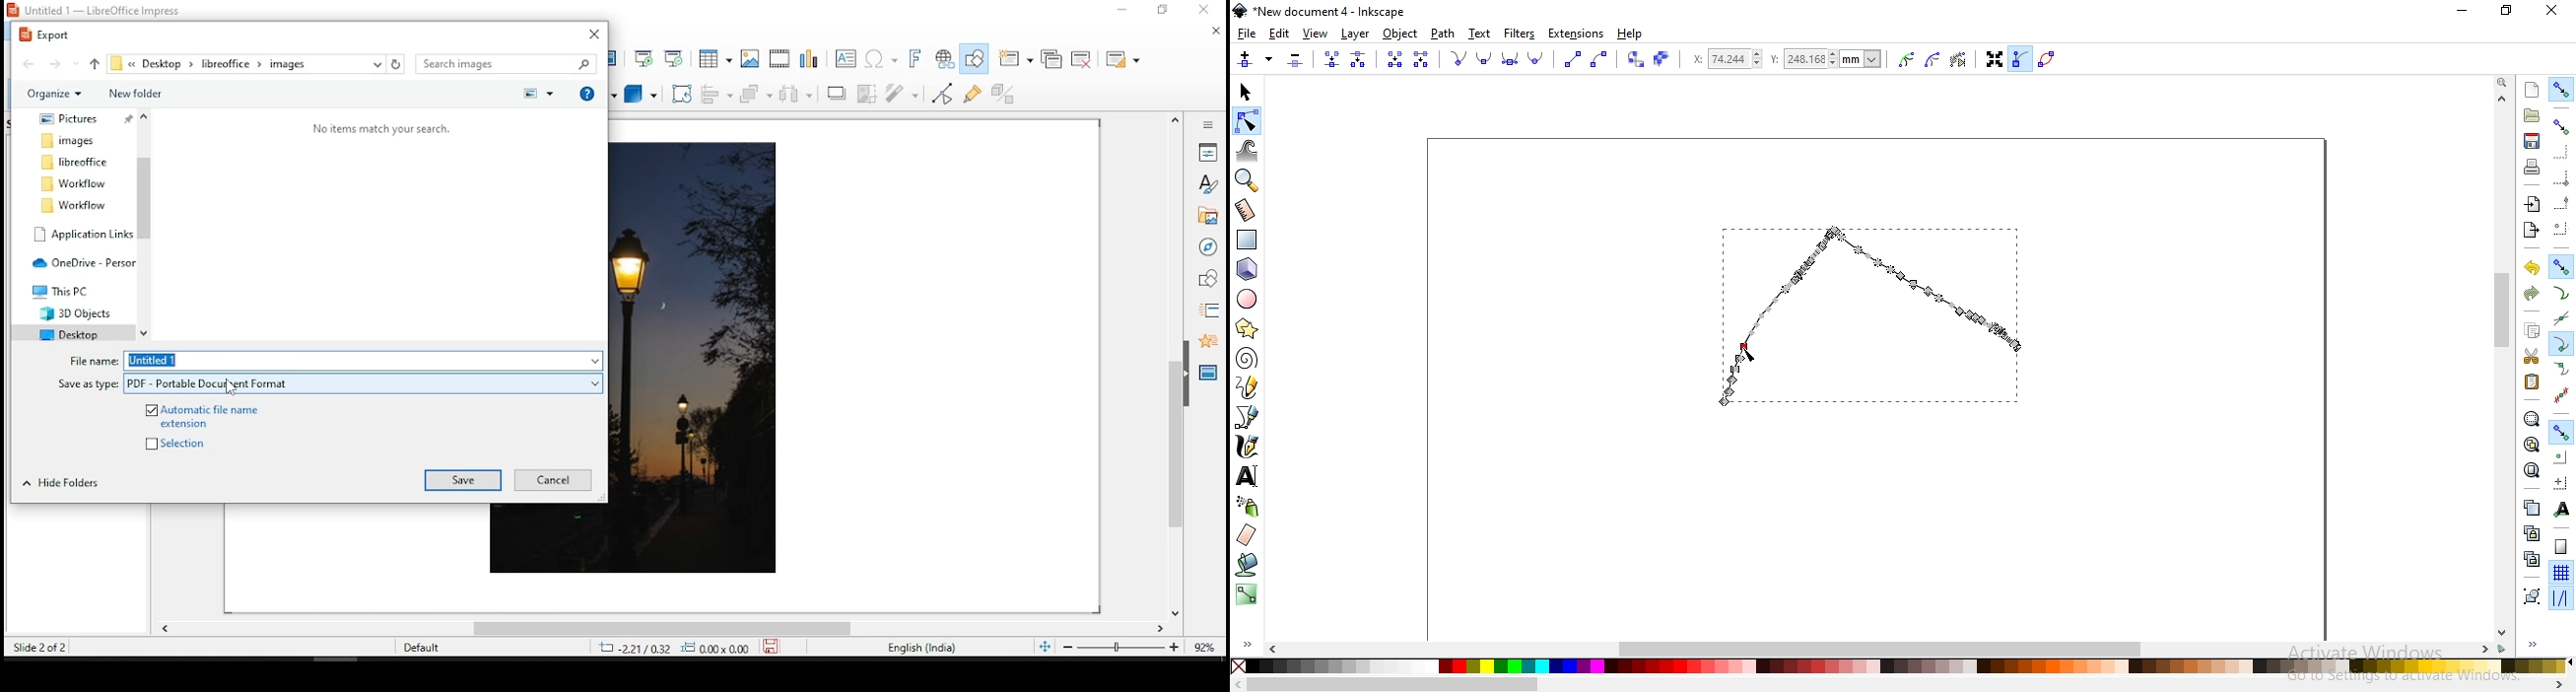 The height and width of the screenshot is (700, 2576). I want to click on folder, so click(77, 162).